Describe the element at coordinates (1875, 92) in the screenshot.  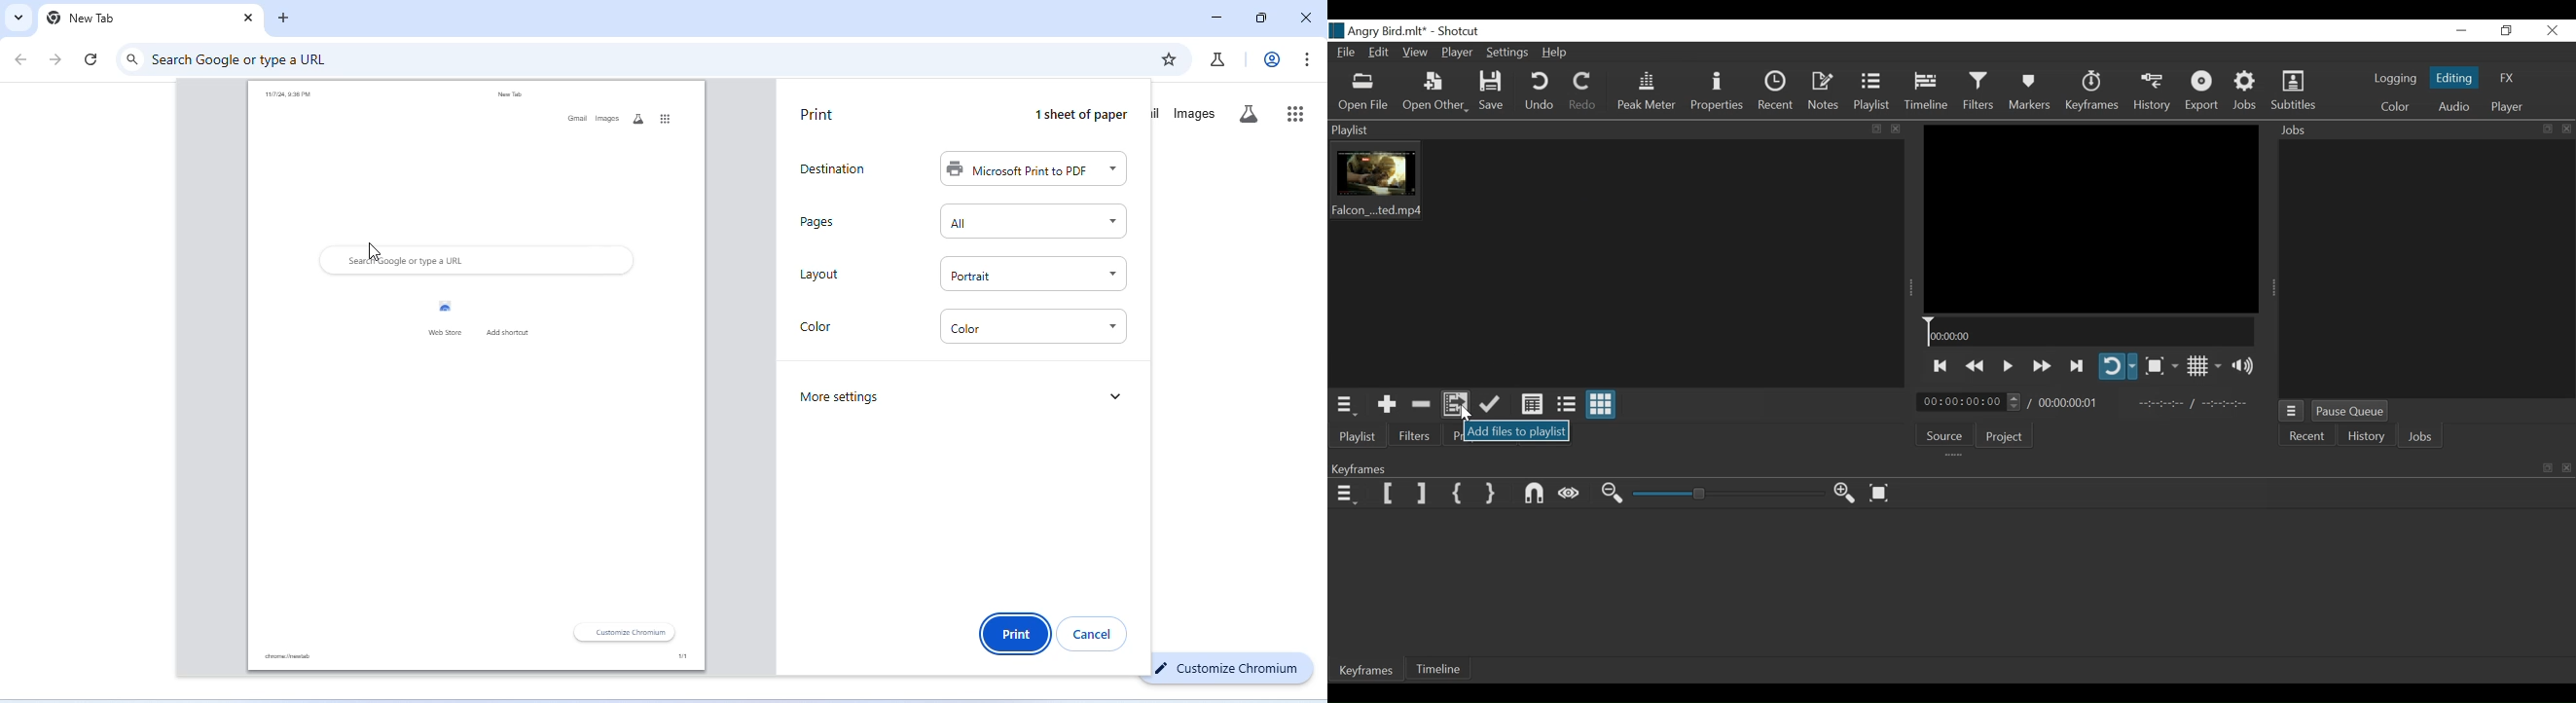
I see `Playlist` at that location.